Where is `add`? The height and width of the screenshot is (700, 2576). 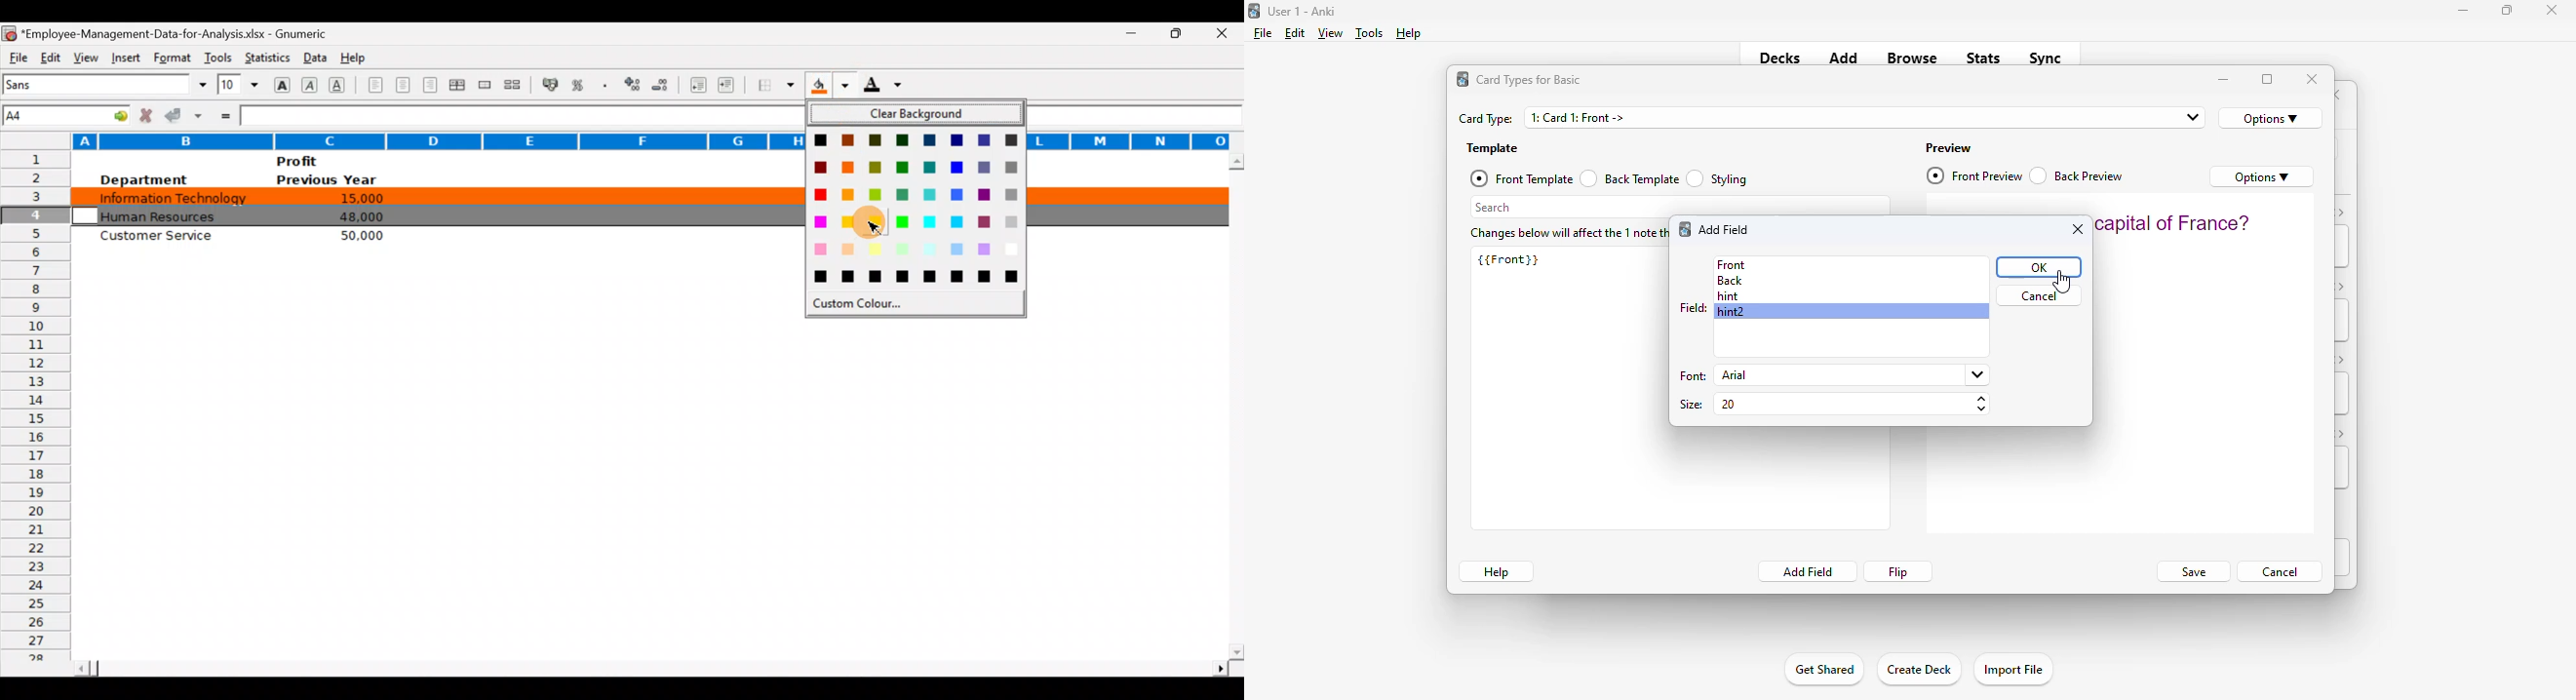
add is located at coordinates (1844, 57).